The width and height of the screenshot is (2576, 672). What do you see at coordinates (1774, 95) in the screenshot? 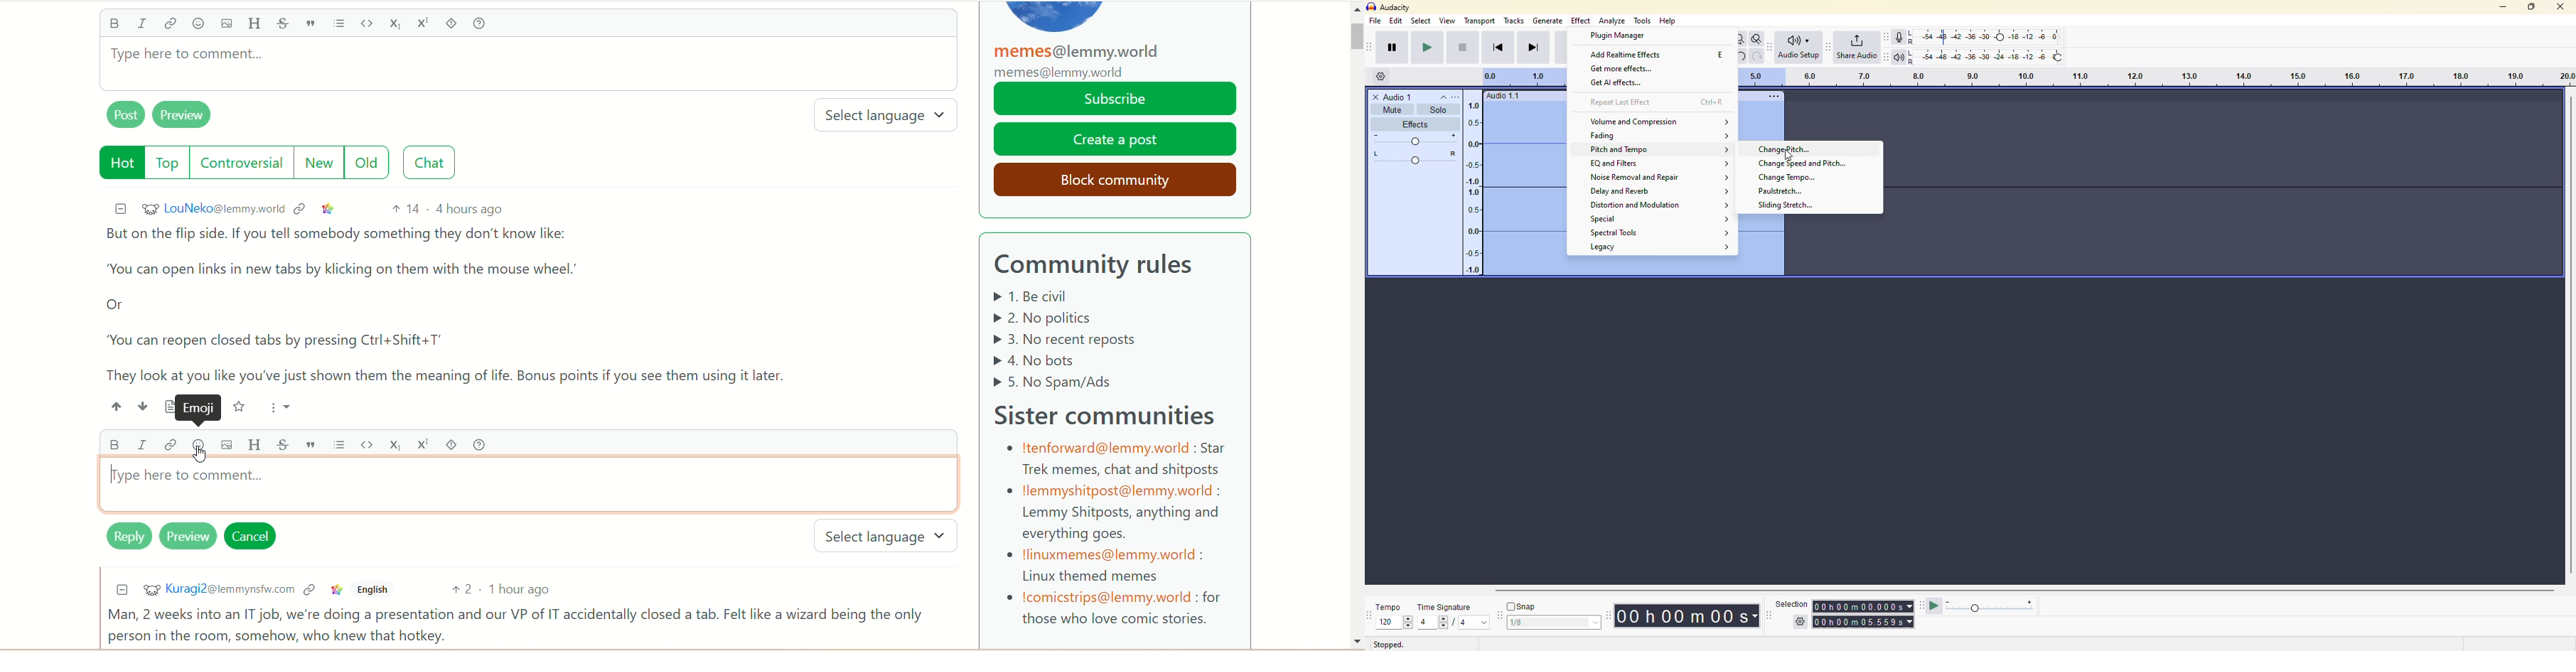
I see `more` at bounding box center [1774, 95].